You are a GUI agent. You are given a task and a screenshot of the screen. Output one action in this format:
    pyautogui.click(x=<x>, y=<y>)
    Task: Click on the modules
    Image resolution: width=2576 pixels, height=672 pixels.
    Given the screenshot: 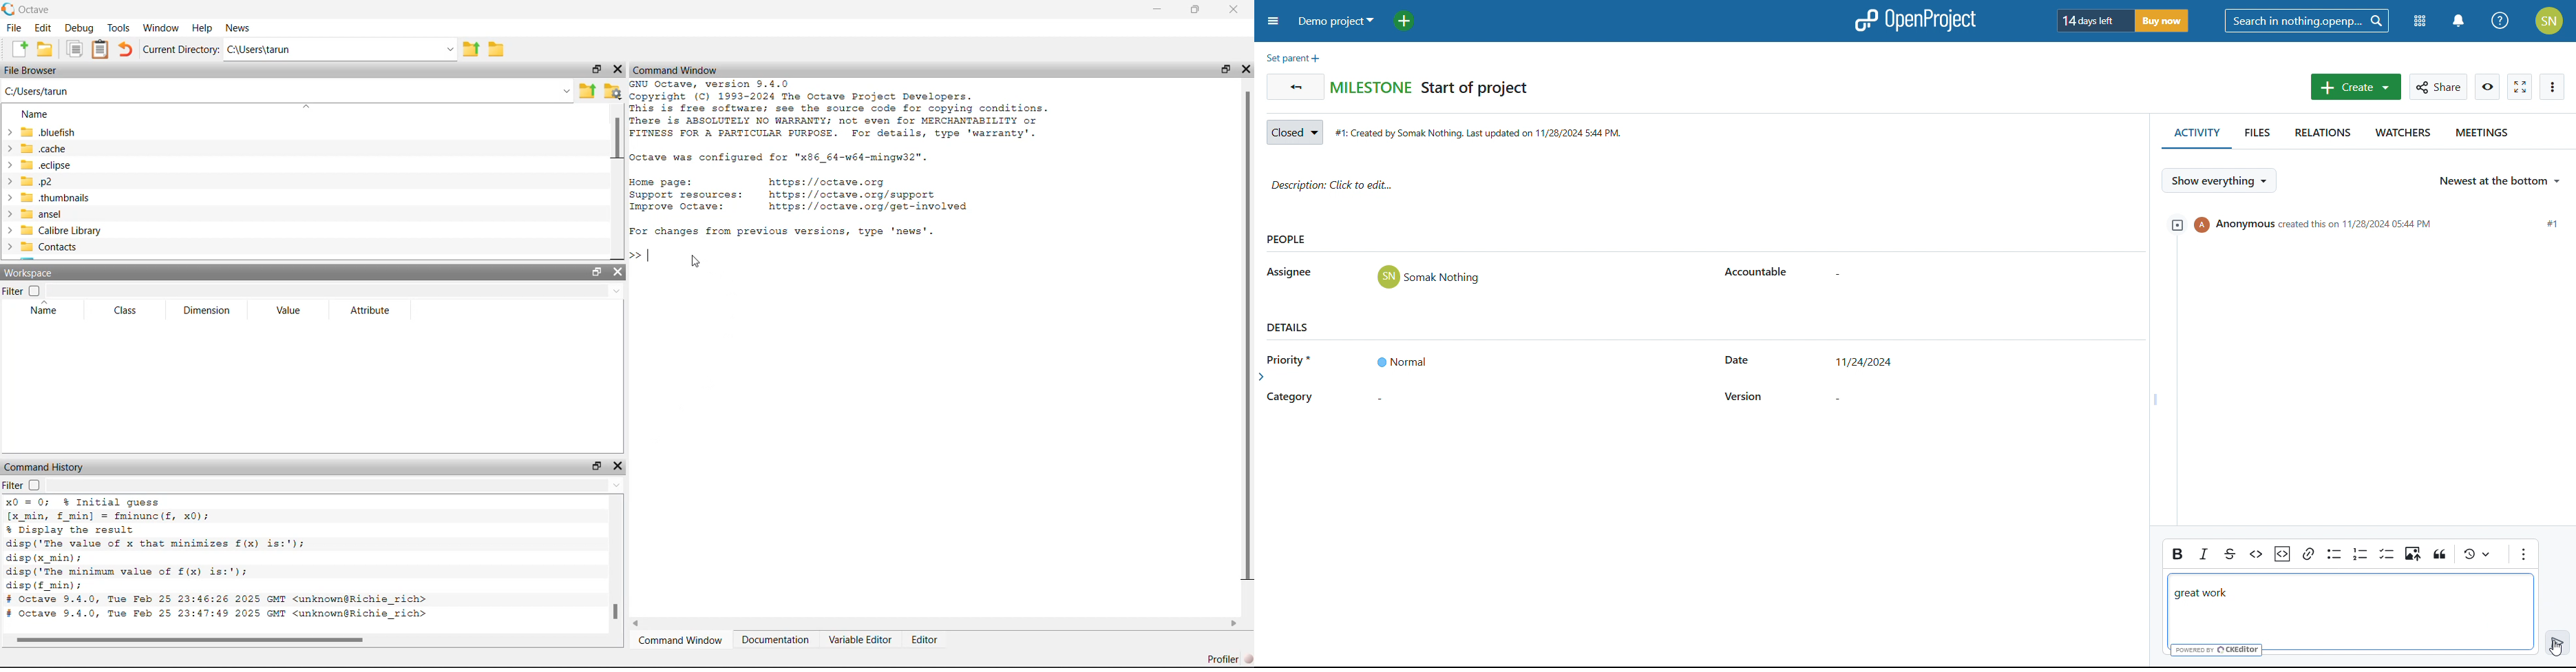 What is the action you would take?
    pyautogui.click(x=2418, y=22)
    